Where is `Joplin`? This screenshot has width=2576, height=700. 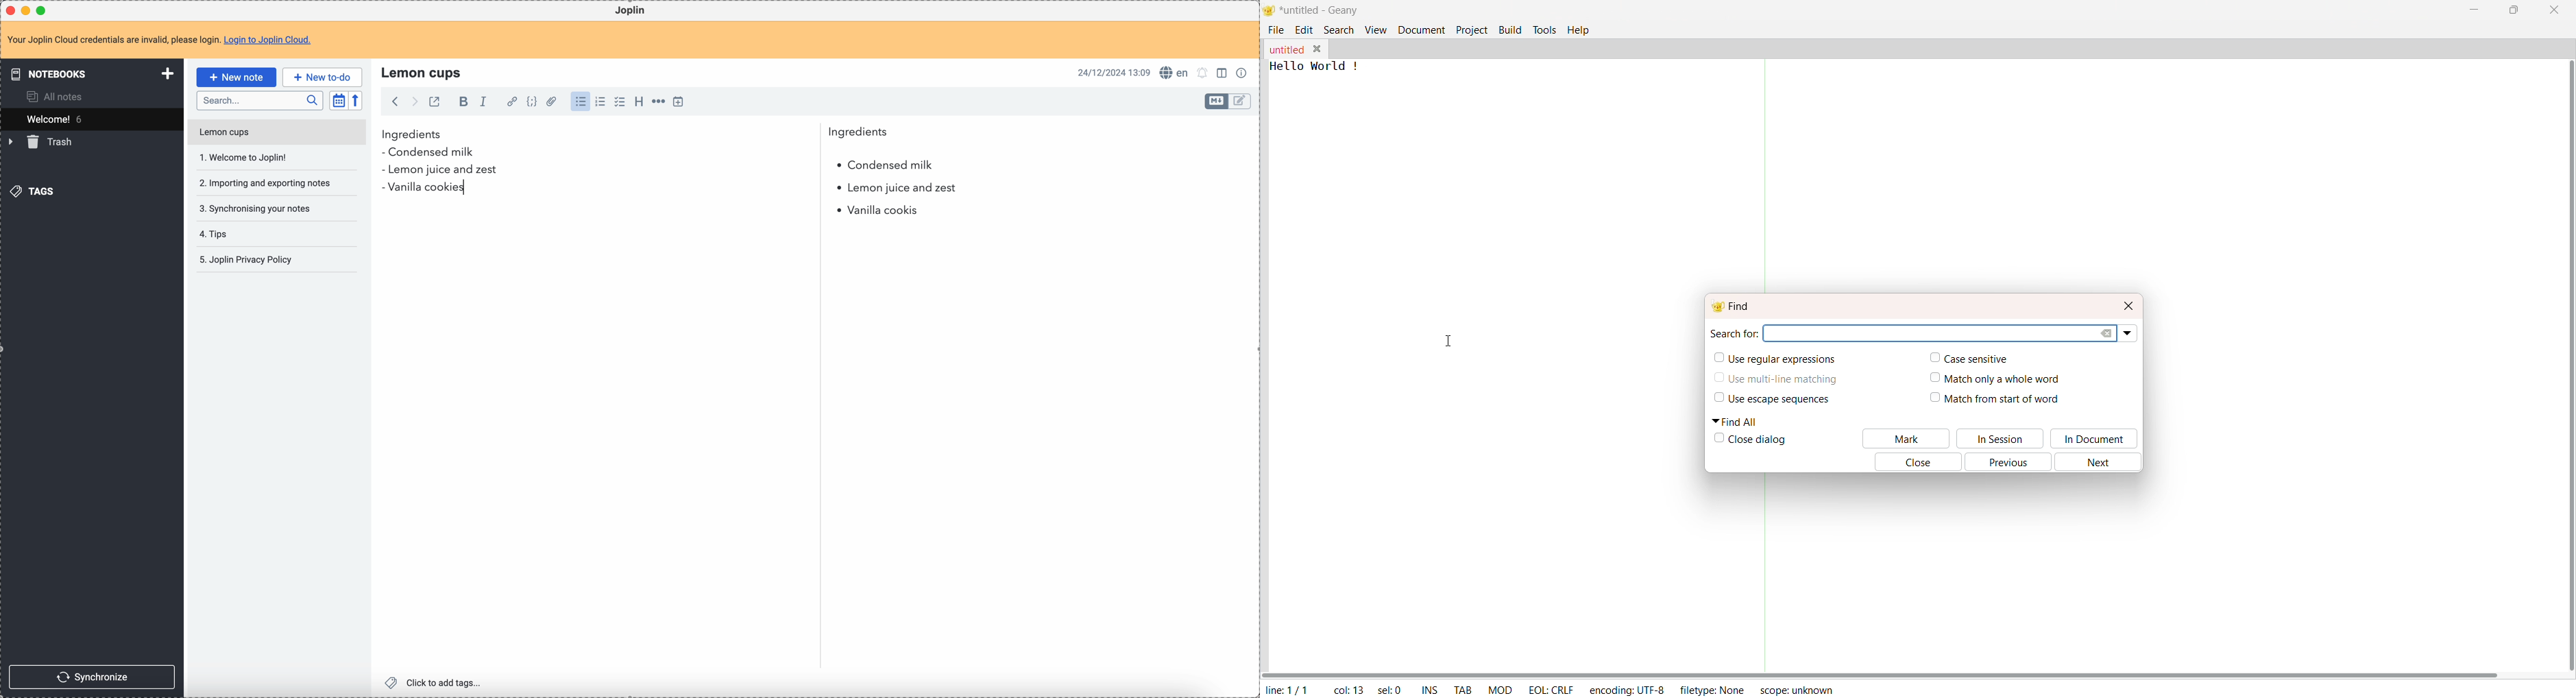
Joplin is located at coordinates (630, 11).